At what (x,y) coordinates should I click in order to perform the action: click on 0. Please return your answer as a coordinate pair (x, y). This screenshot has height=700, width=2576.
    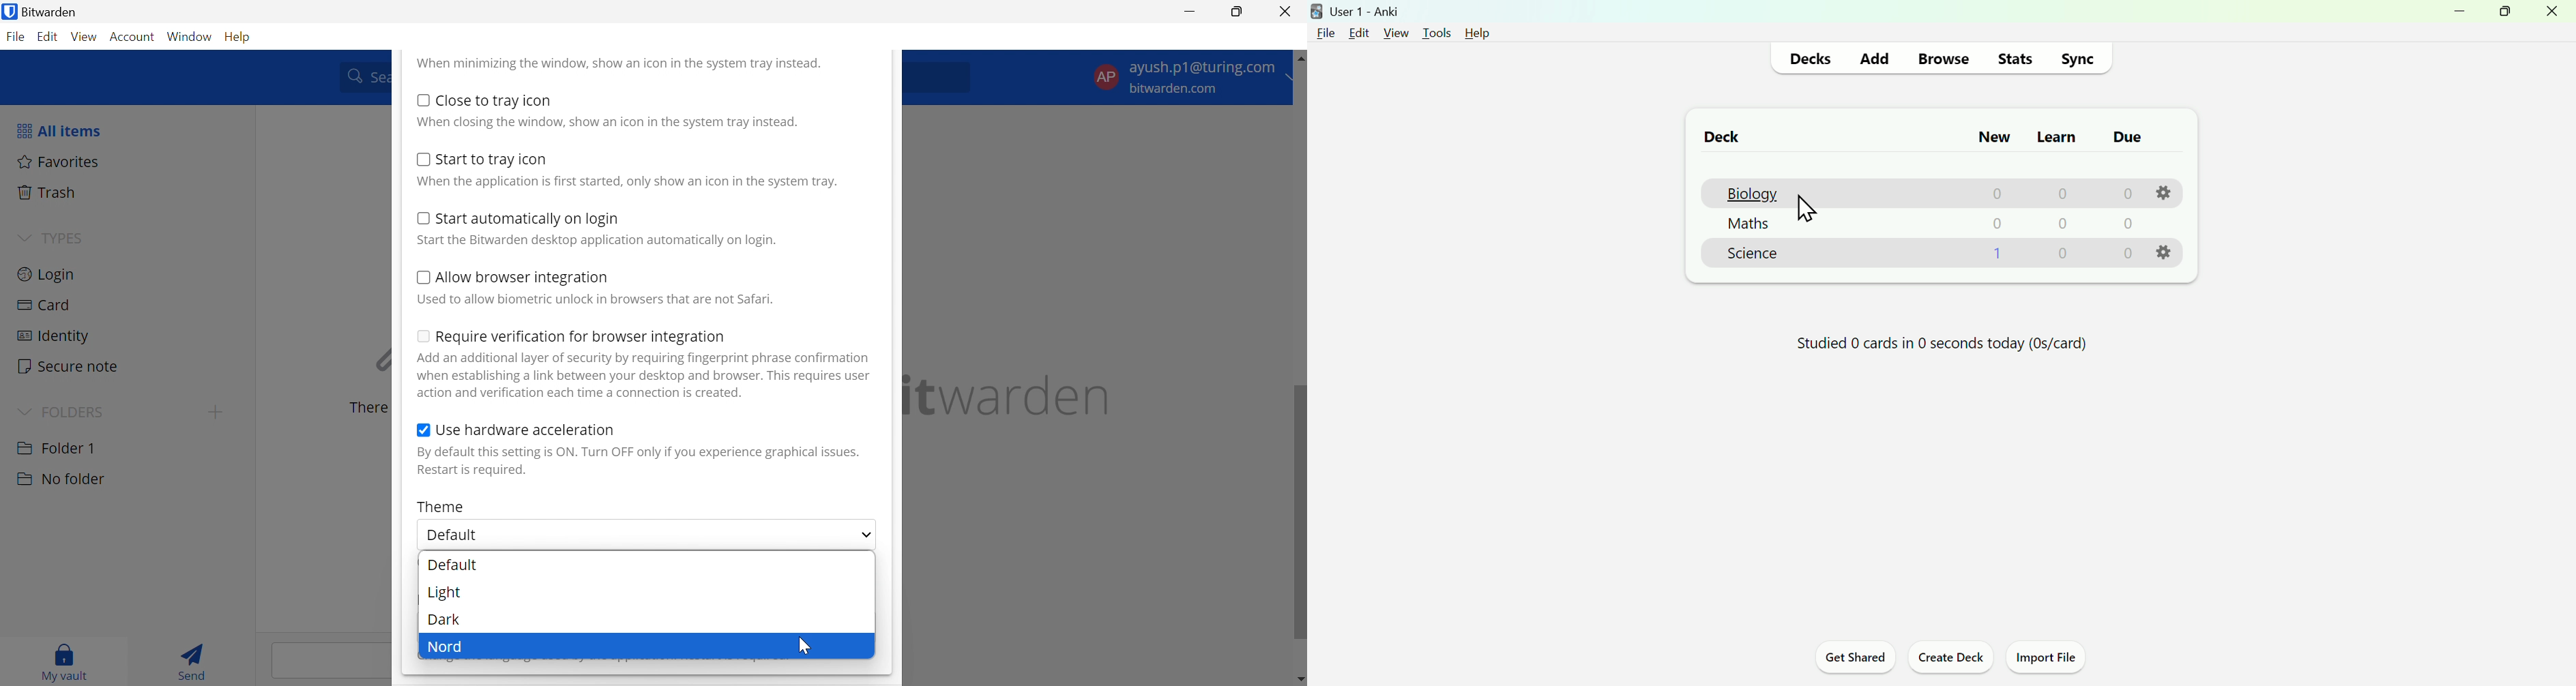
    Looking at the image, I should click on (1996, 225).